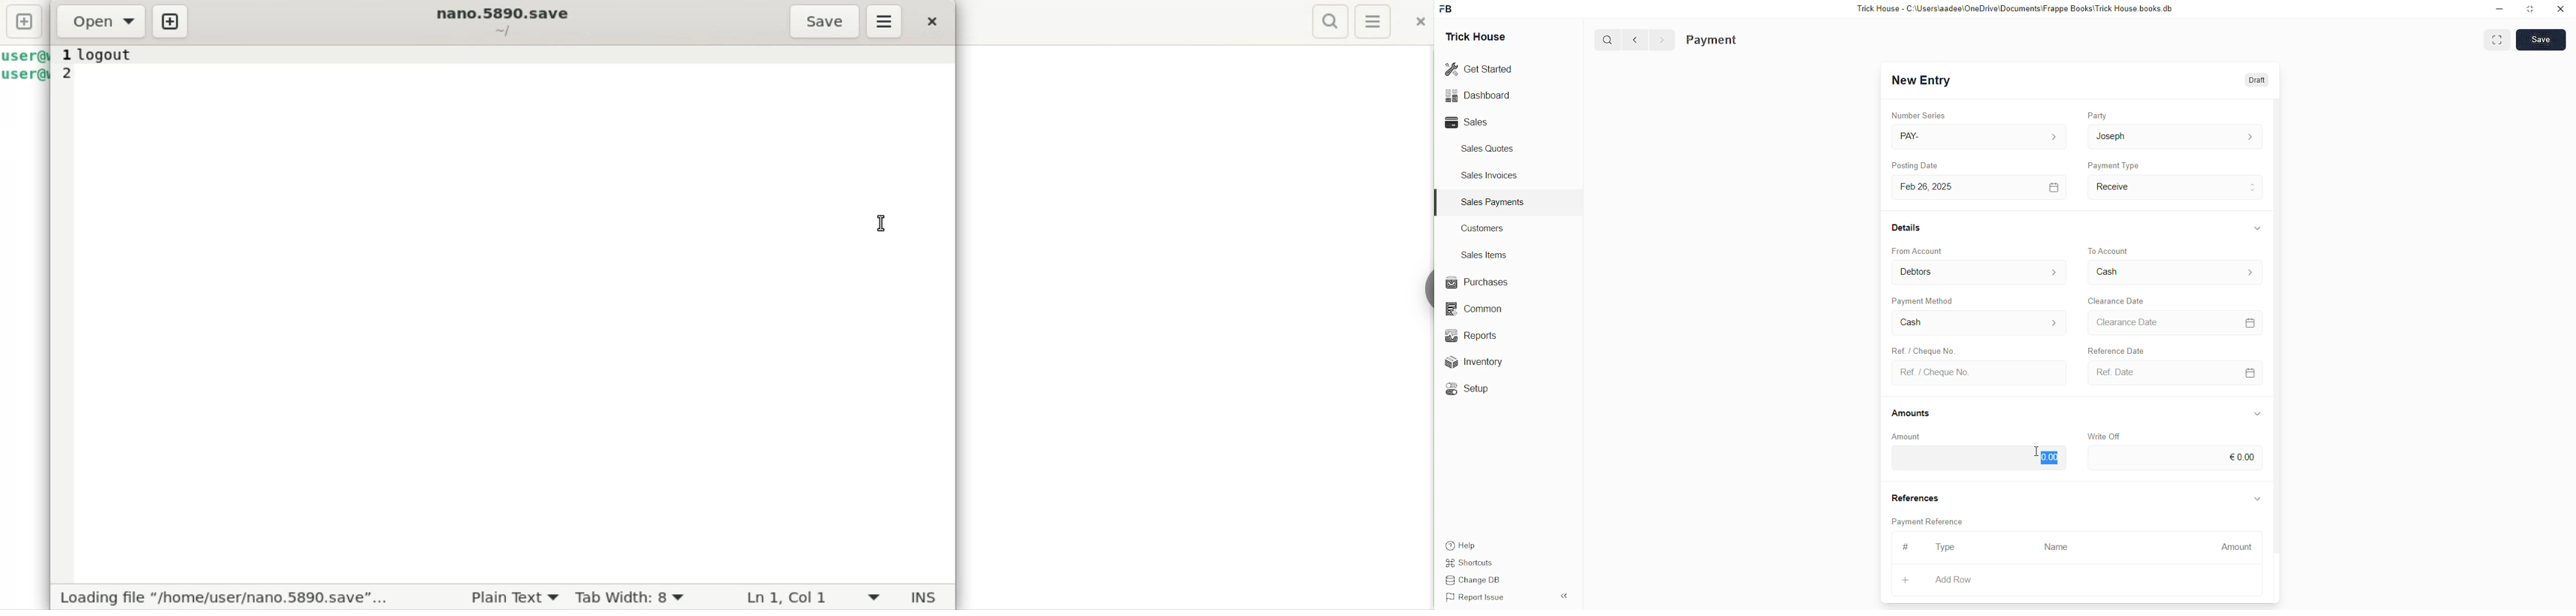  I want to click on 0.00, so click(1978, 458).